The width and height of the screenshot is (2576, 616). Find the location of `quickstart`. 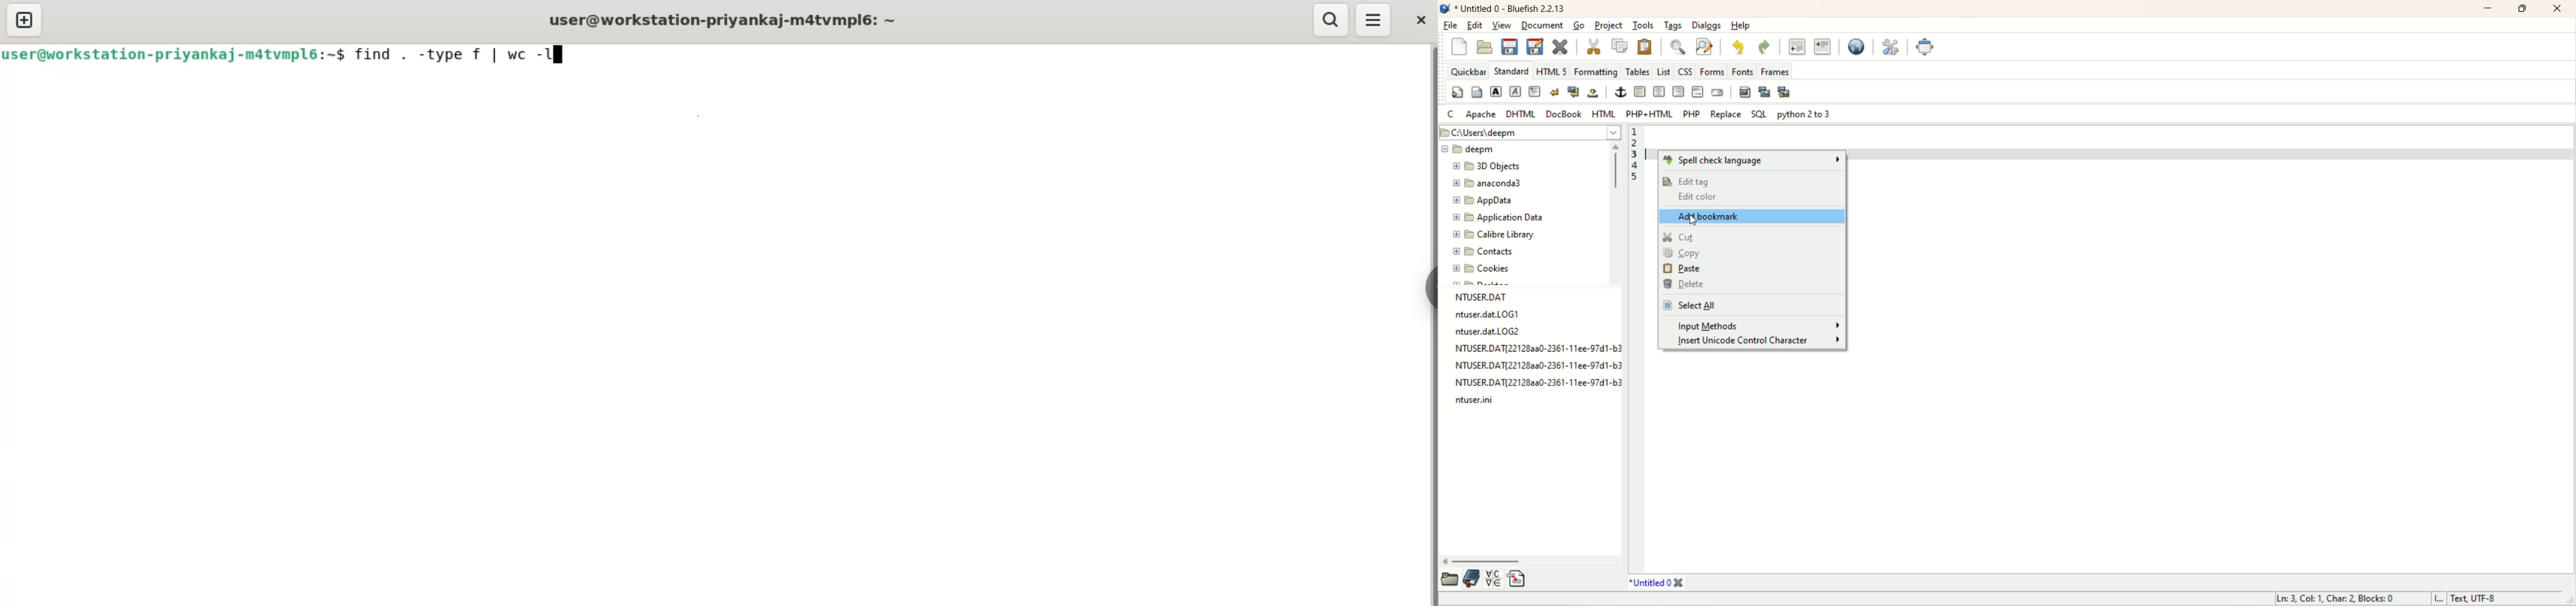

quickstart is located at coordinates (1457, 93).